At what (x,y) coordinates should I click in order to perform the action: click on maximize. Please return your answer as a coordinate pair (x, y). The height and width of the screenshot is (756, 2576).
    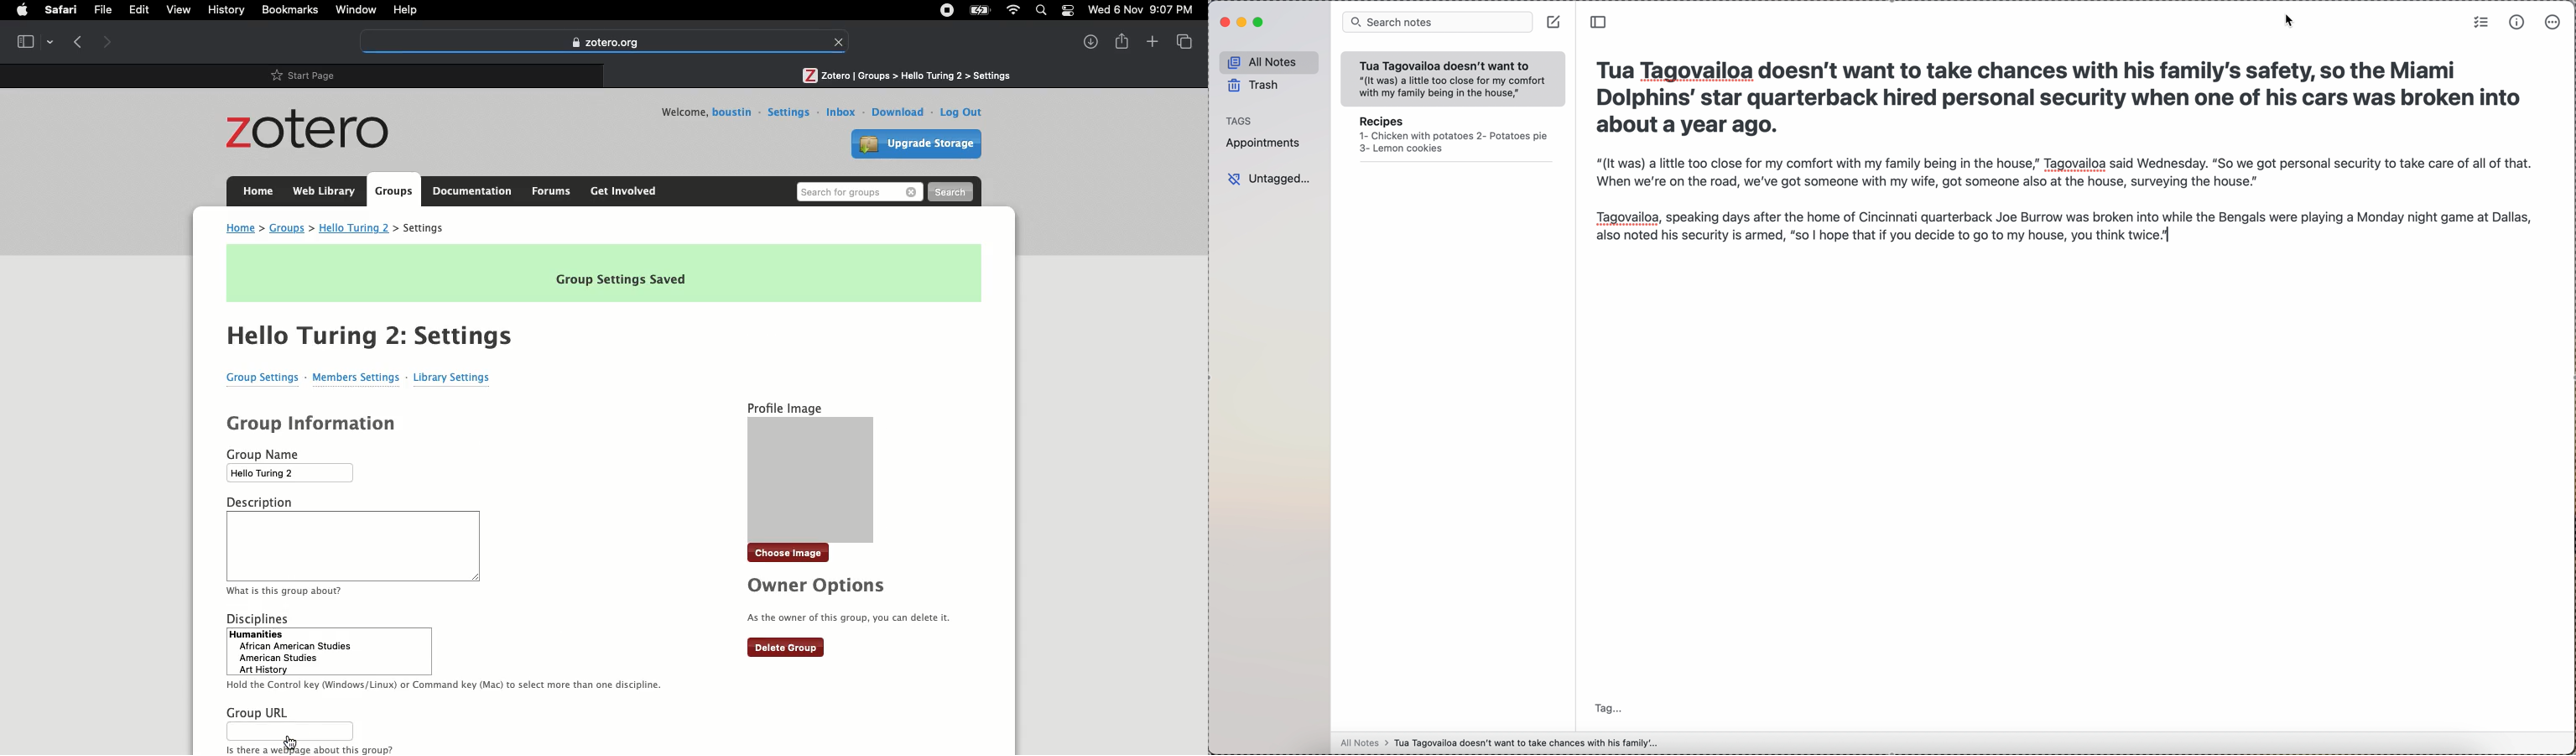
    Looking at the image, I should click on (1259, 23).